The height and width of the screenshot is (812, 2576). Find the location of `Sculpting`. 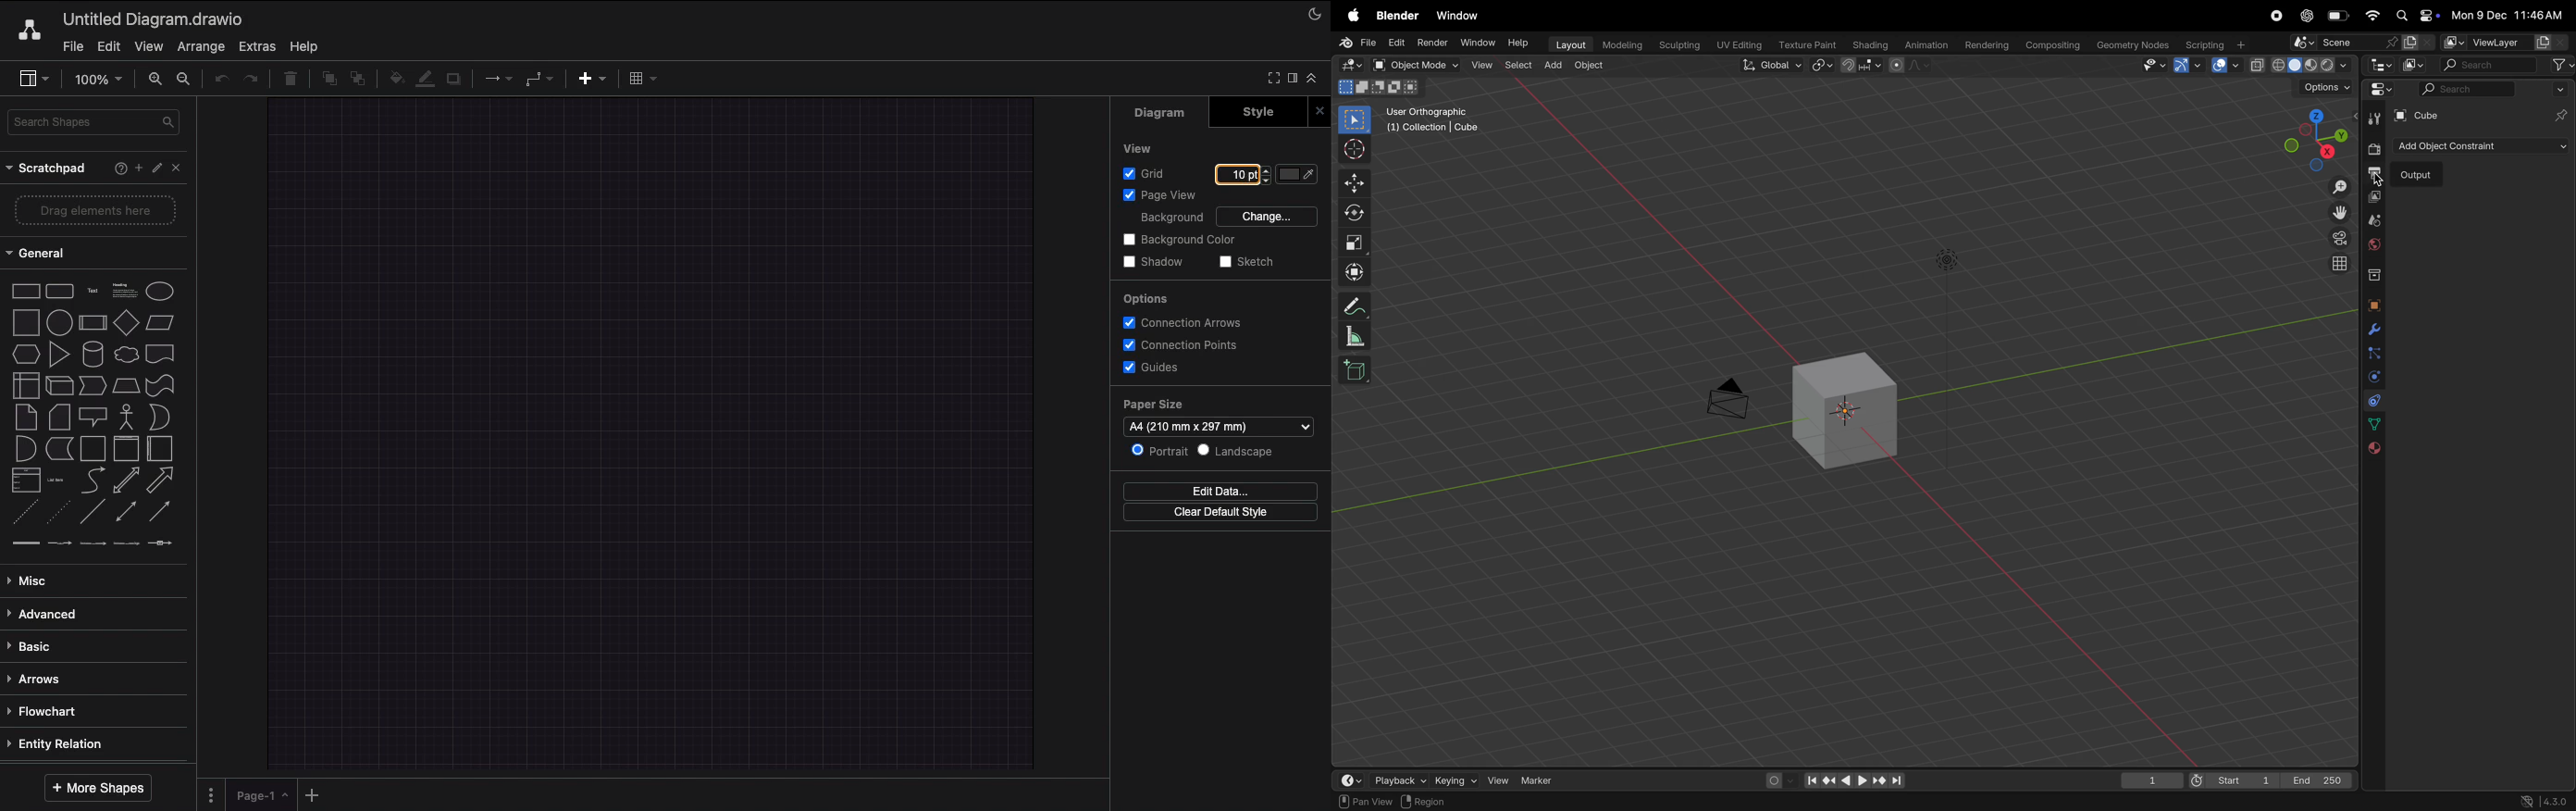

Sculpting is located at coordinates (1676, 45).